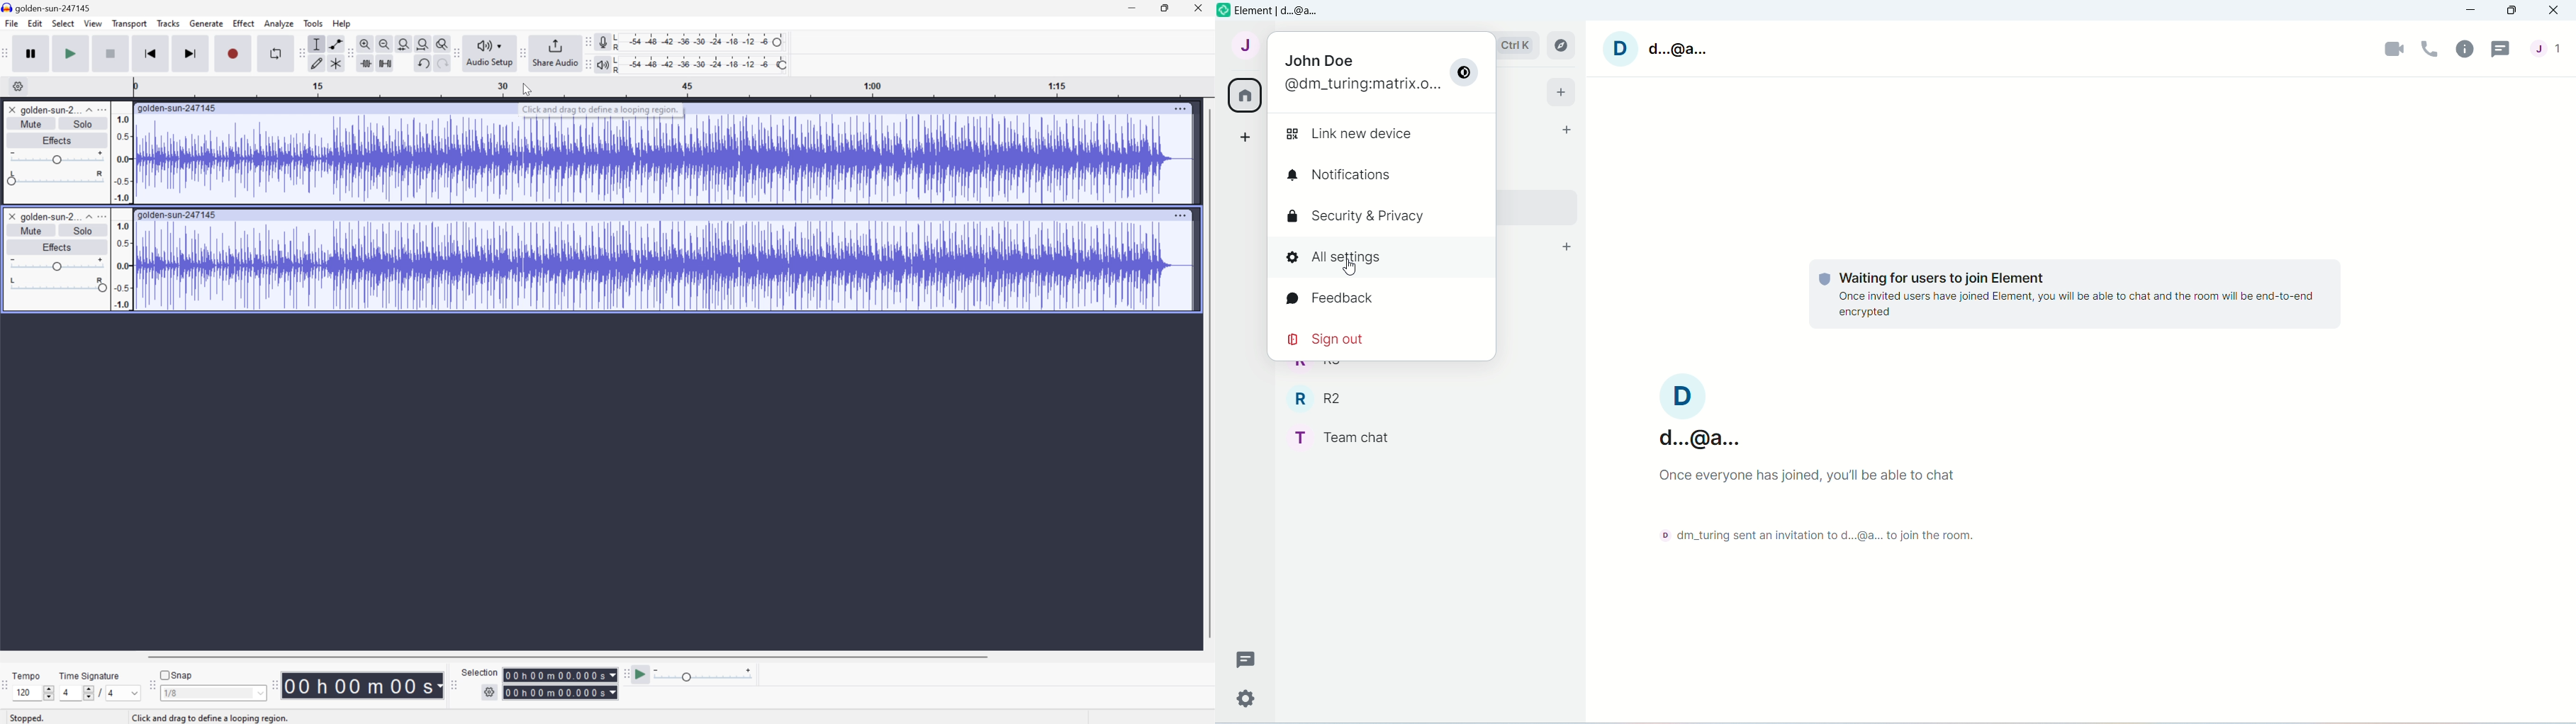 Image resolution: width=2576 pixels, height=728 pixels. What do you see at coordinates (86, 230) in the screenshot?
I see `Solo` at bounding box center [86, 230].